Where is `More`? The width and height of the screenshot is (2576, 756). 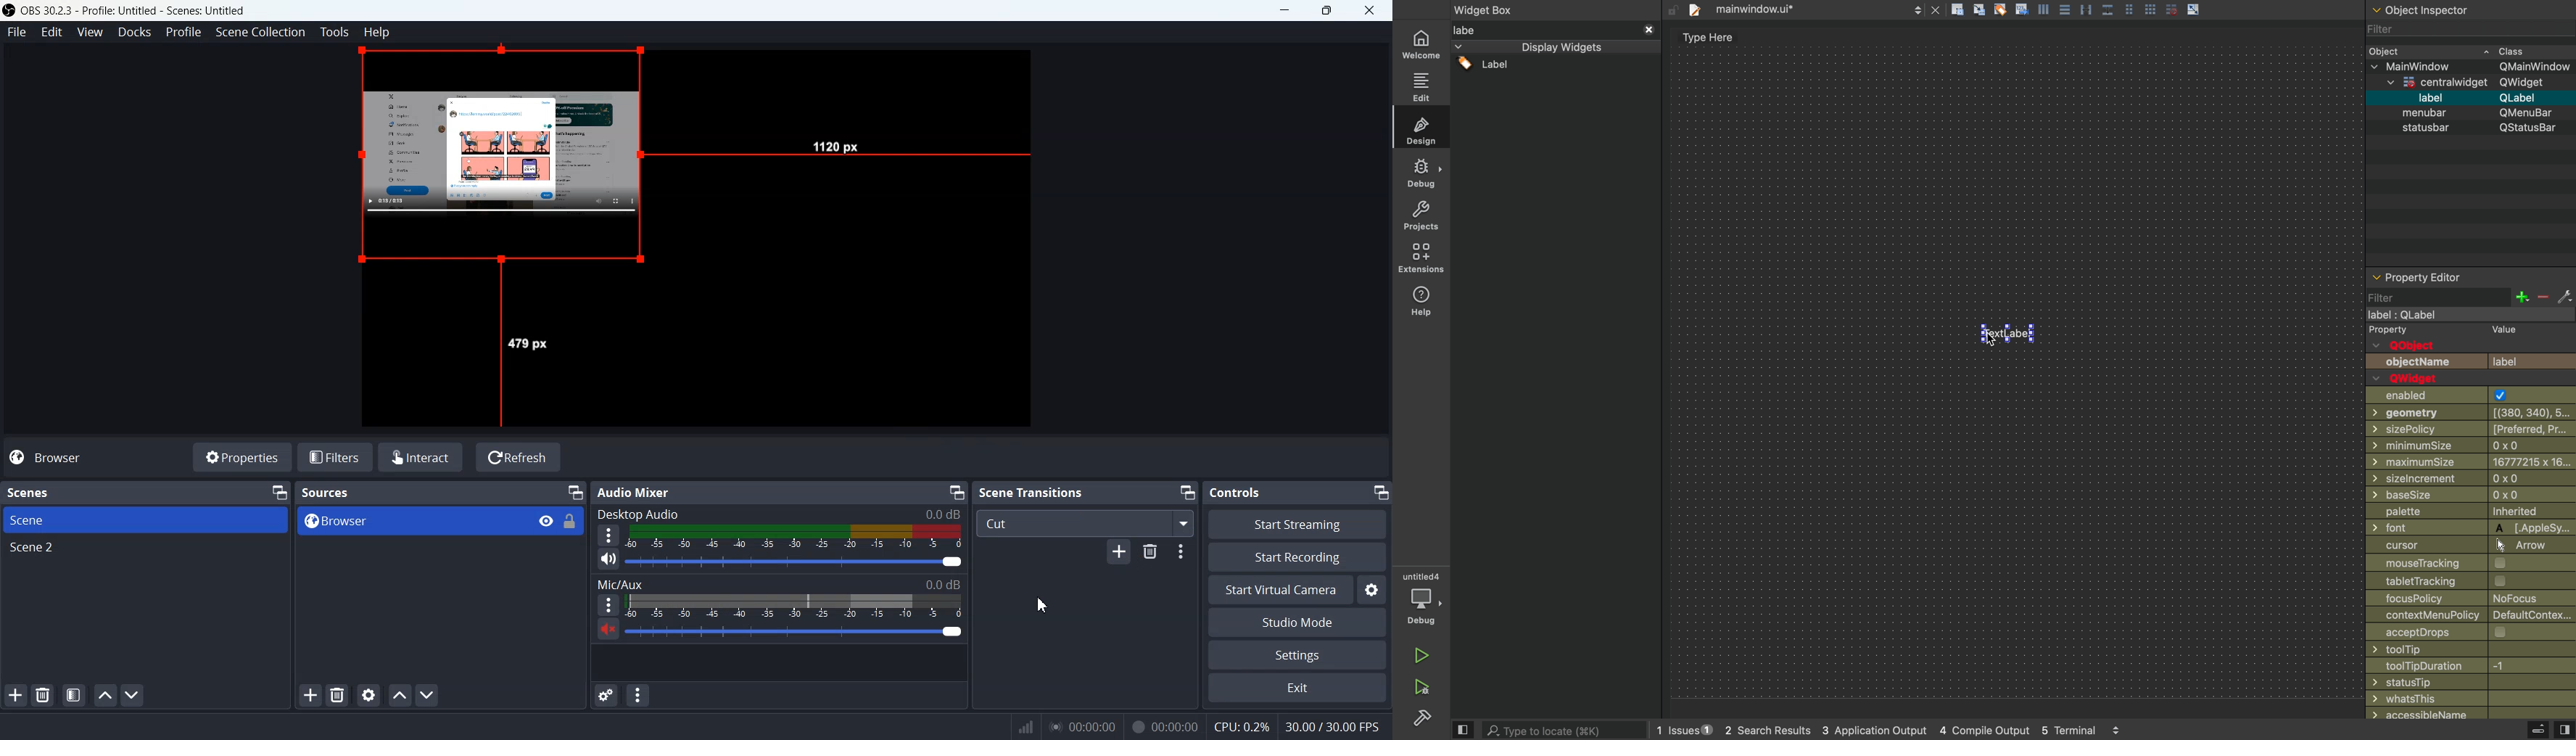 More is located at coordinates (608, 535).